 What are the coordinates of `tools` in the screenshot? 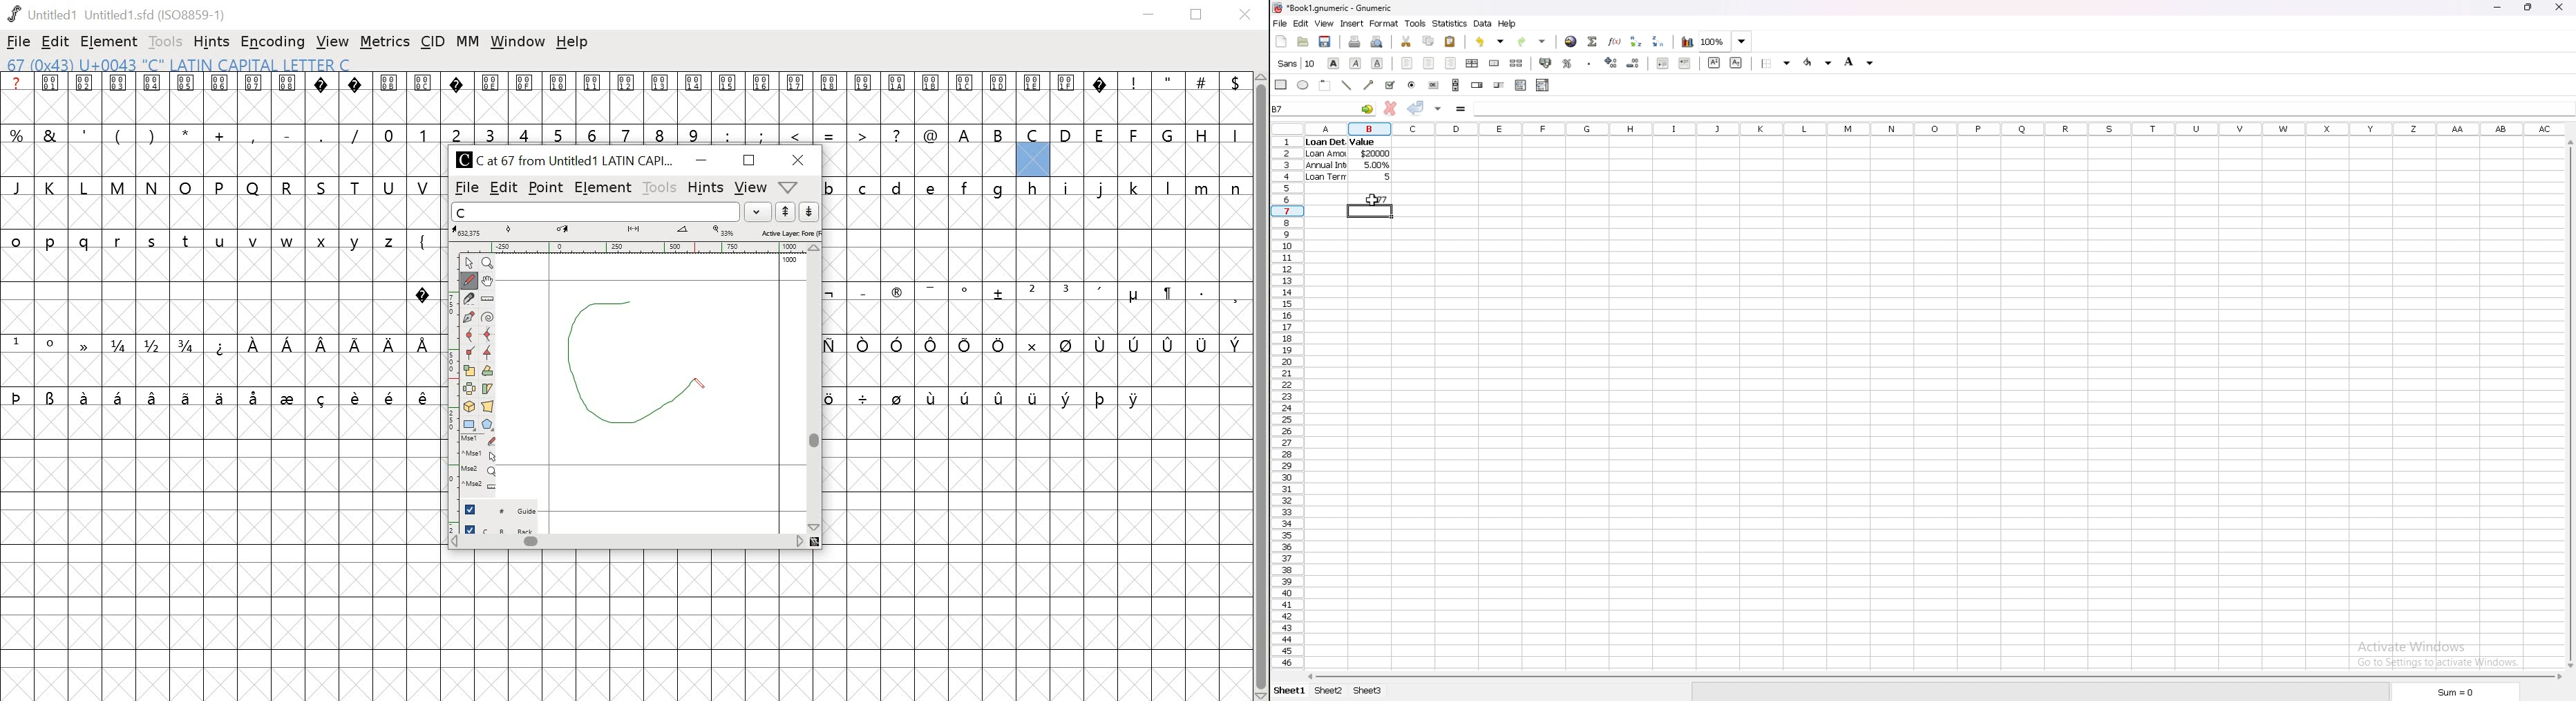 It's located at (1415, 24).